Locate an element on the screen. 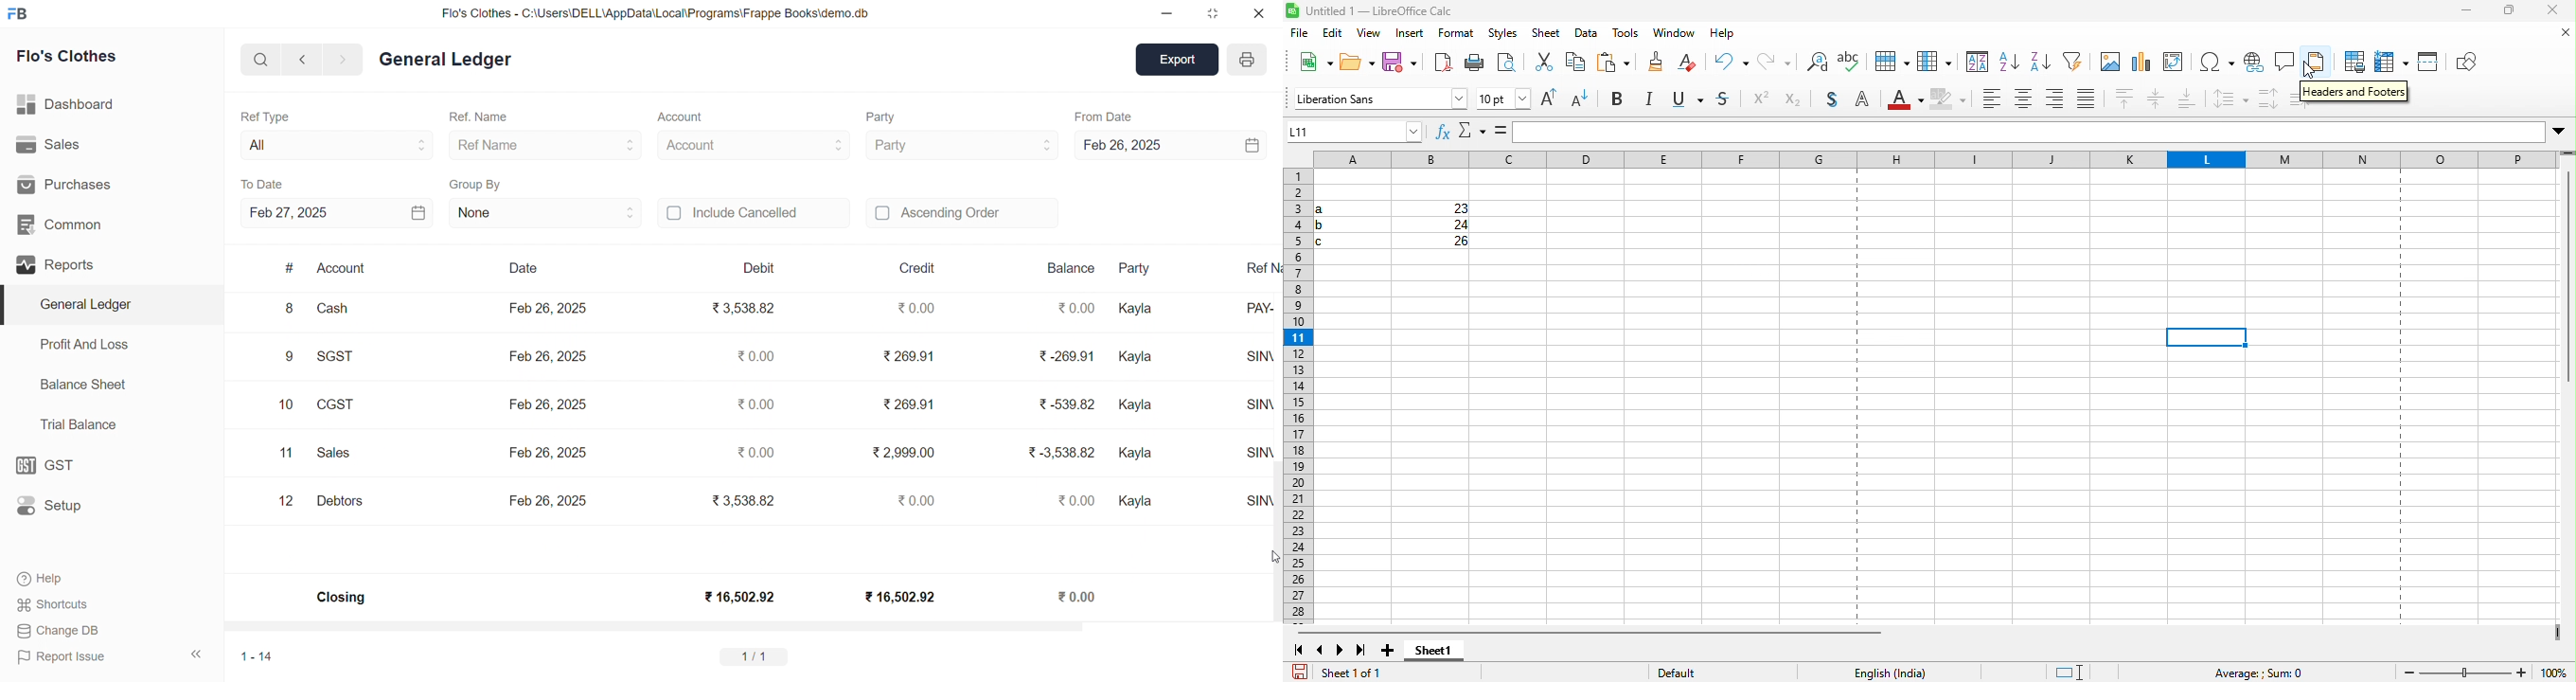 This screenshot has width=2576, height=700. Ref Type is located at coordinates (265, 116).